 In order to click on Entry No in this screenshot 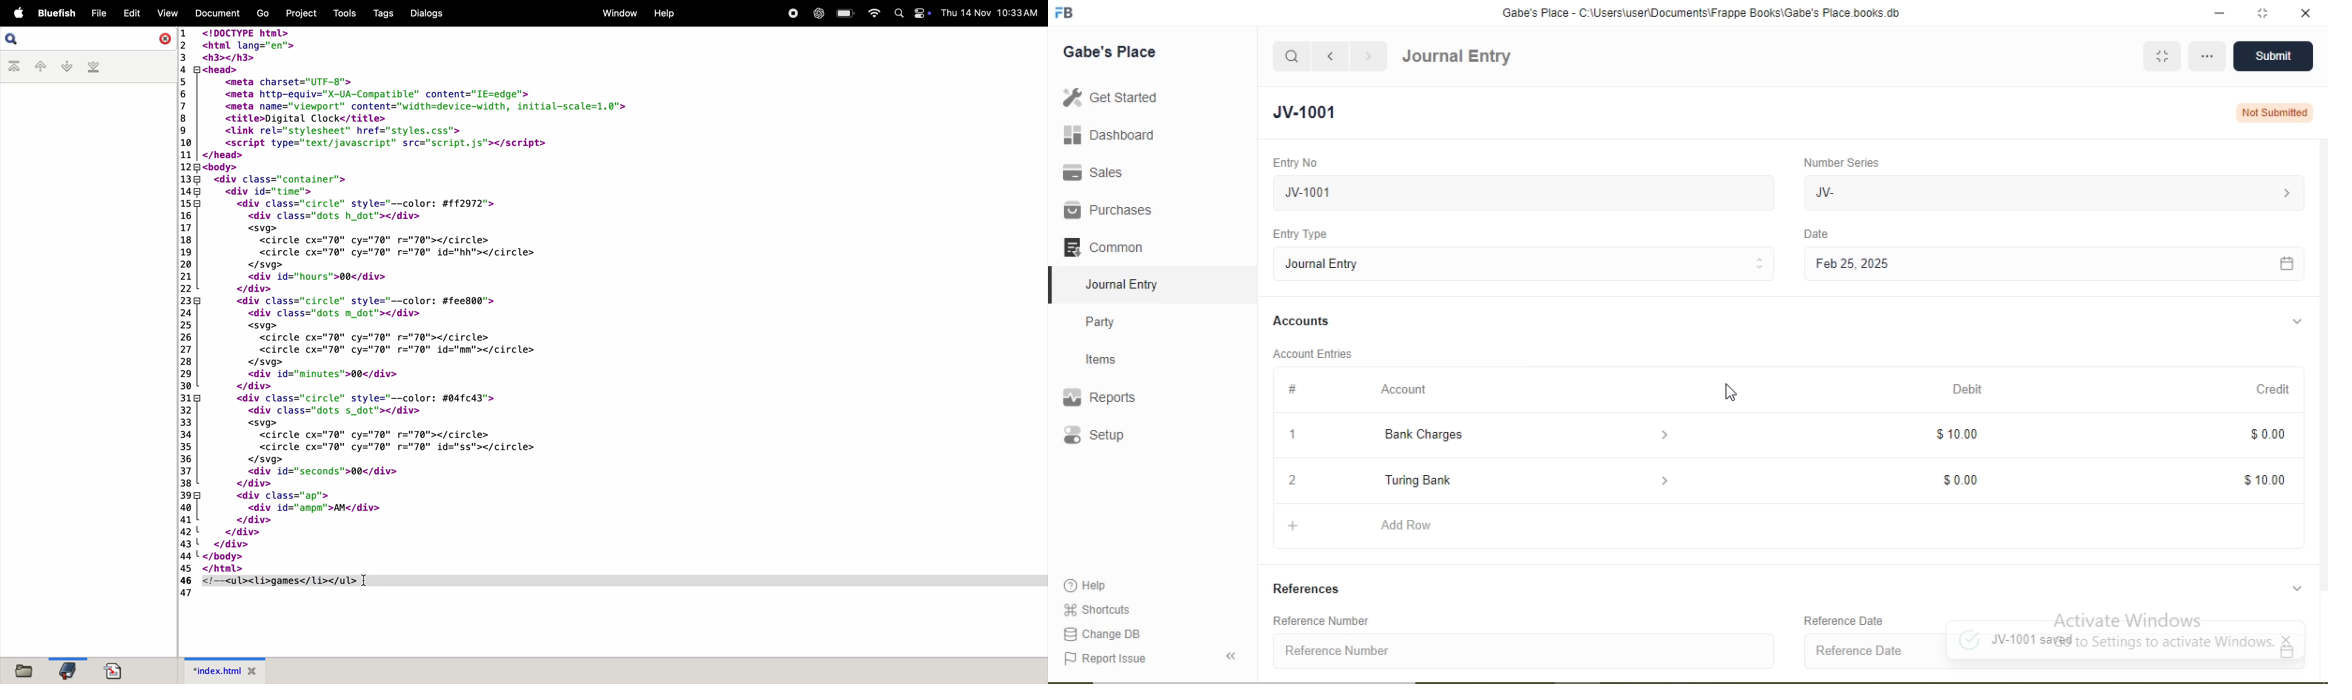, I will do `click(1292, 162)`.